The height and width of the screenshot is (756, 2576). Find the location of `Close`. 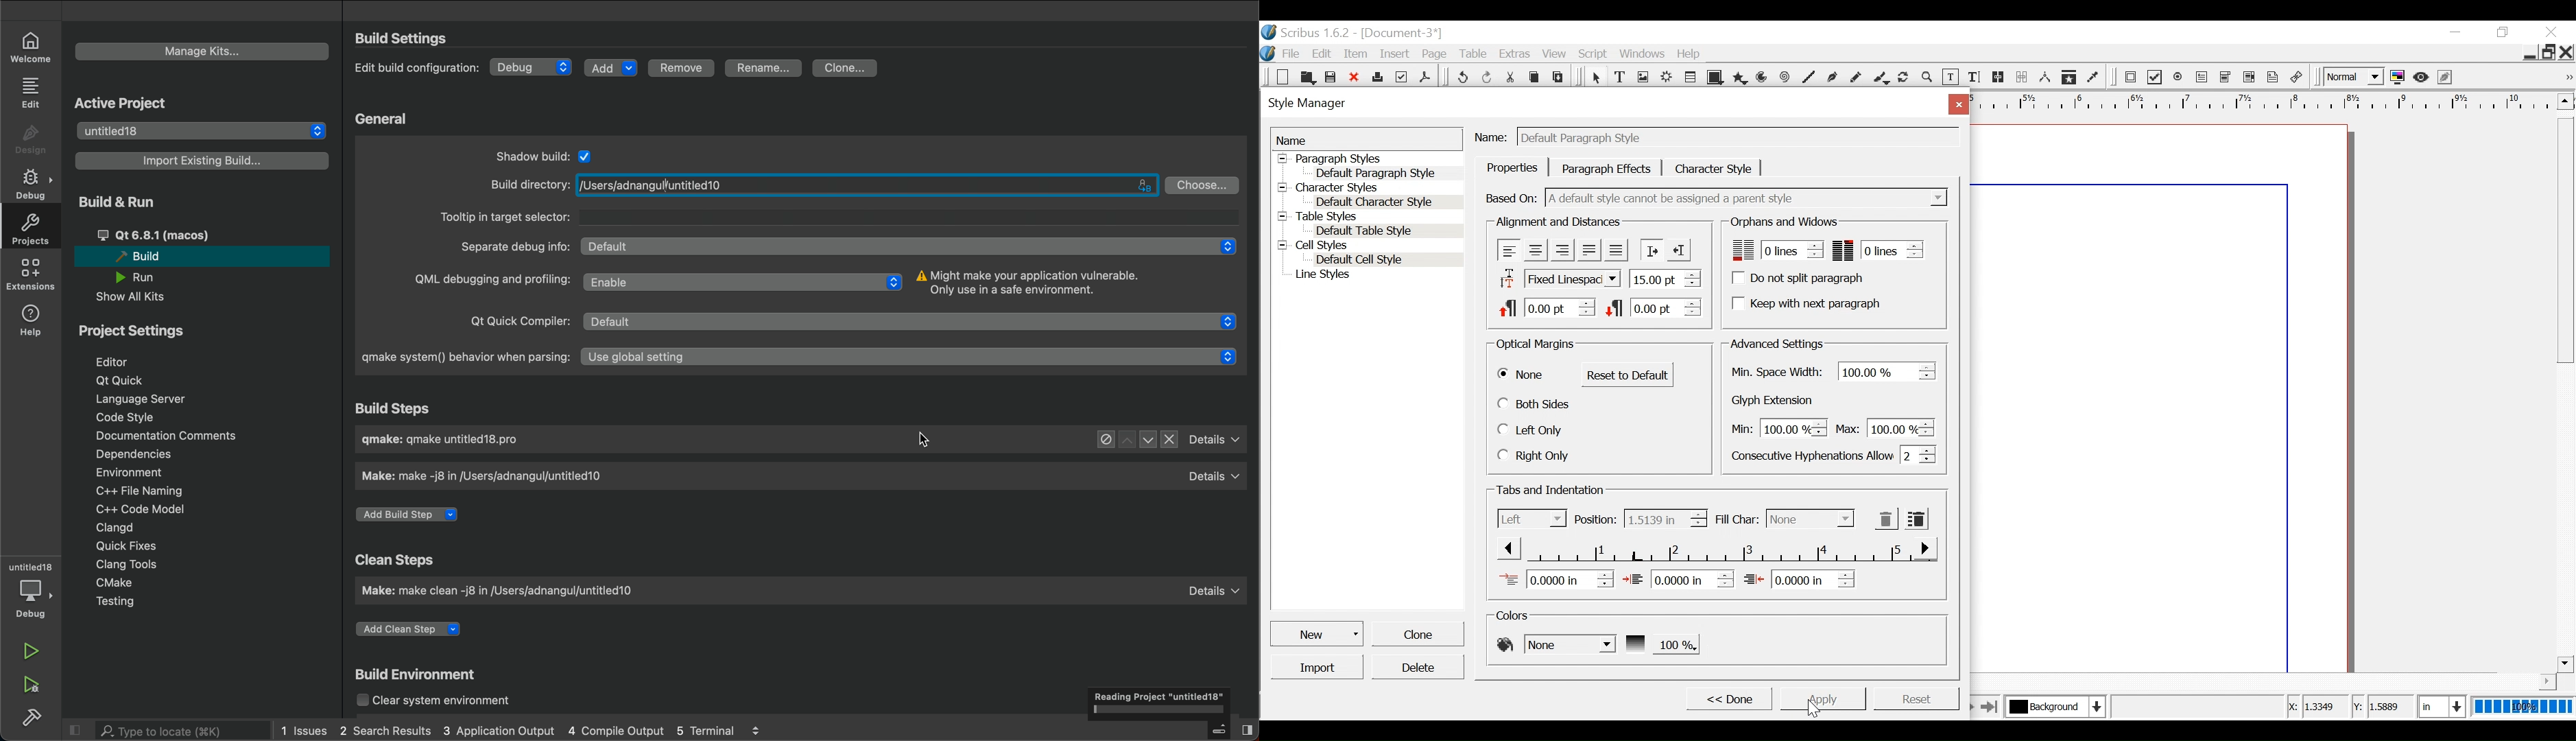

Close is located at coordinates (2553, 32).